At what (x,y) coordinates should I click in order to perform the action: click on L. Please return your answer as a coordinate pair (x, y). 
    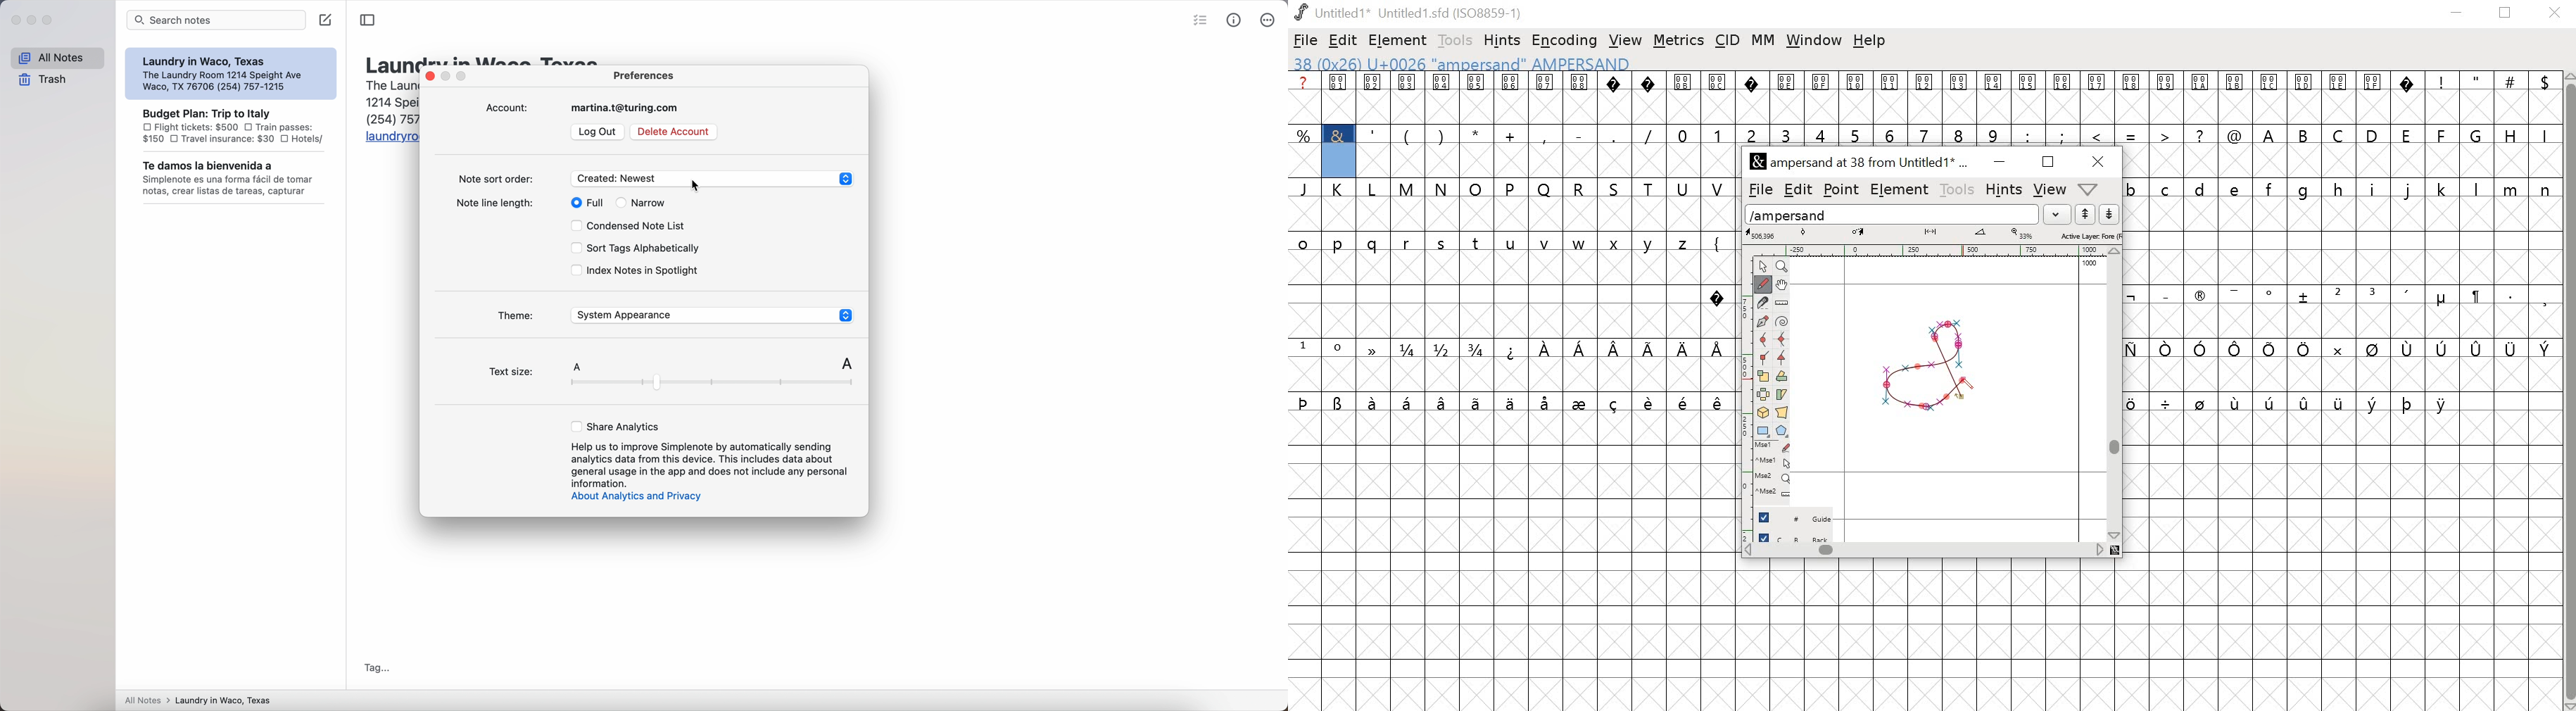
    Looking at the image, I should click on (1375, 189).